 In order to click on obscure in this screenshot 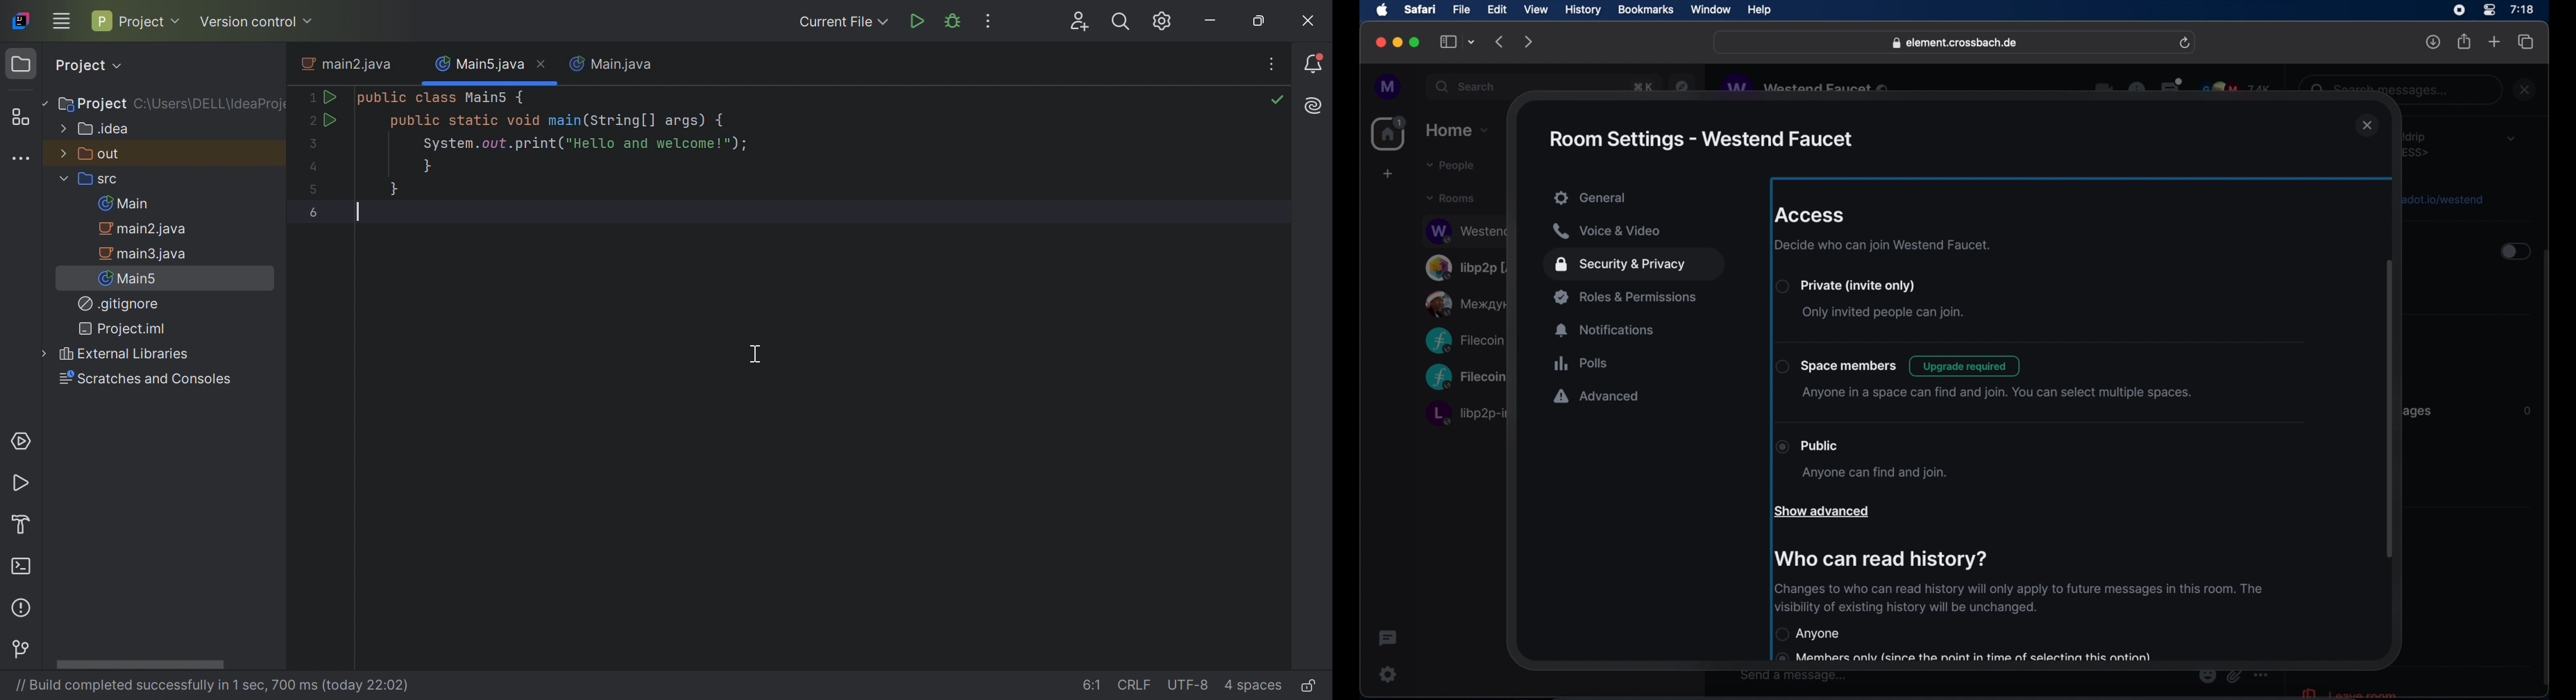, I will do `click(1641, 87)`.